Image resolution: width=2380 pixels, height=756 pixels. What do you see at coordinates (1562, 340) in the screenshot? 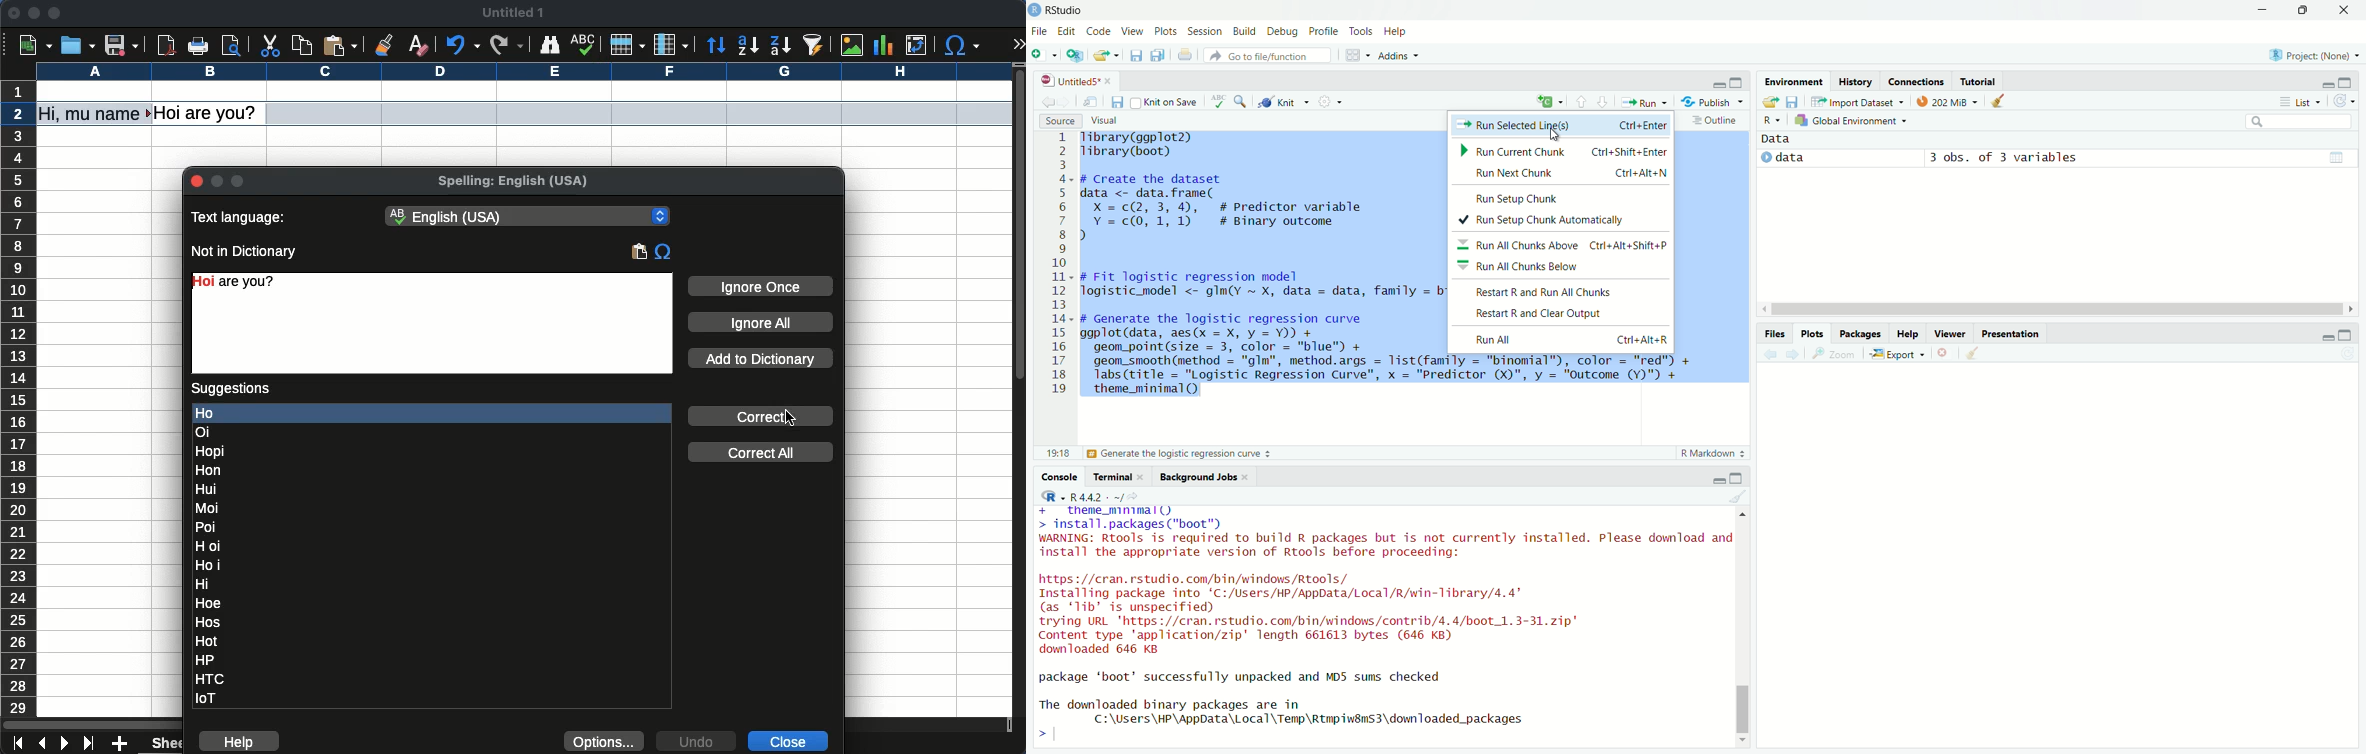
I see `Run All Ctrl+Alt+R` at bounding box center [1562, 340].